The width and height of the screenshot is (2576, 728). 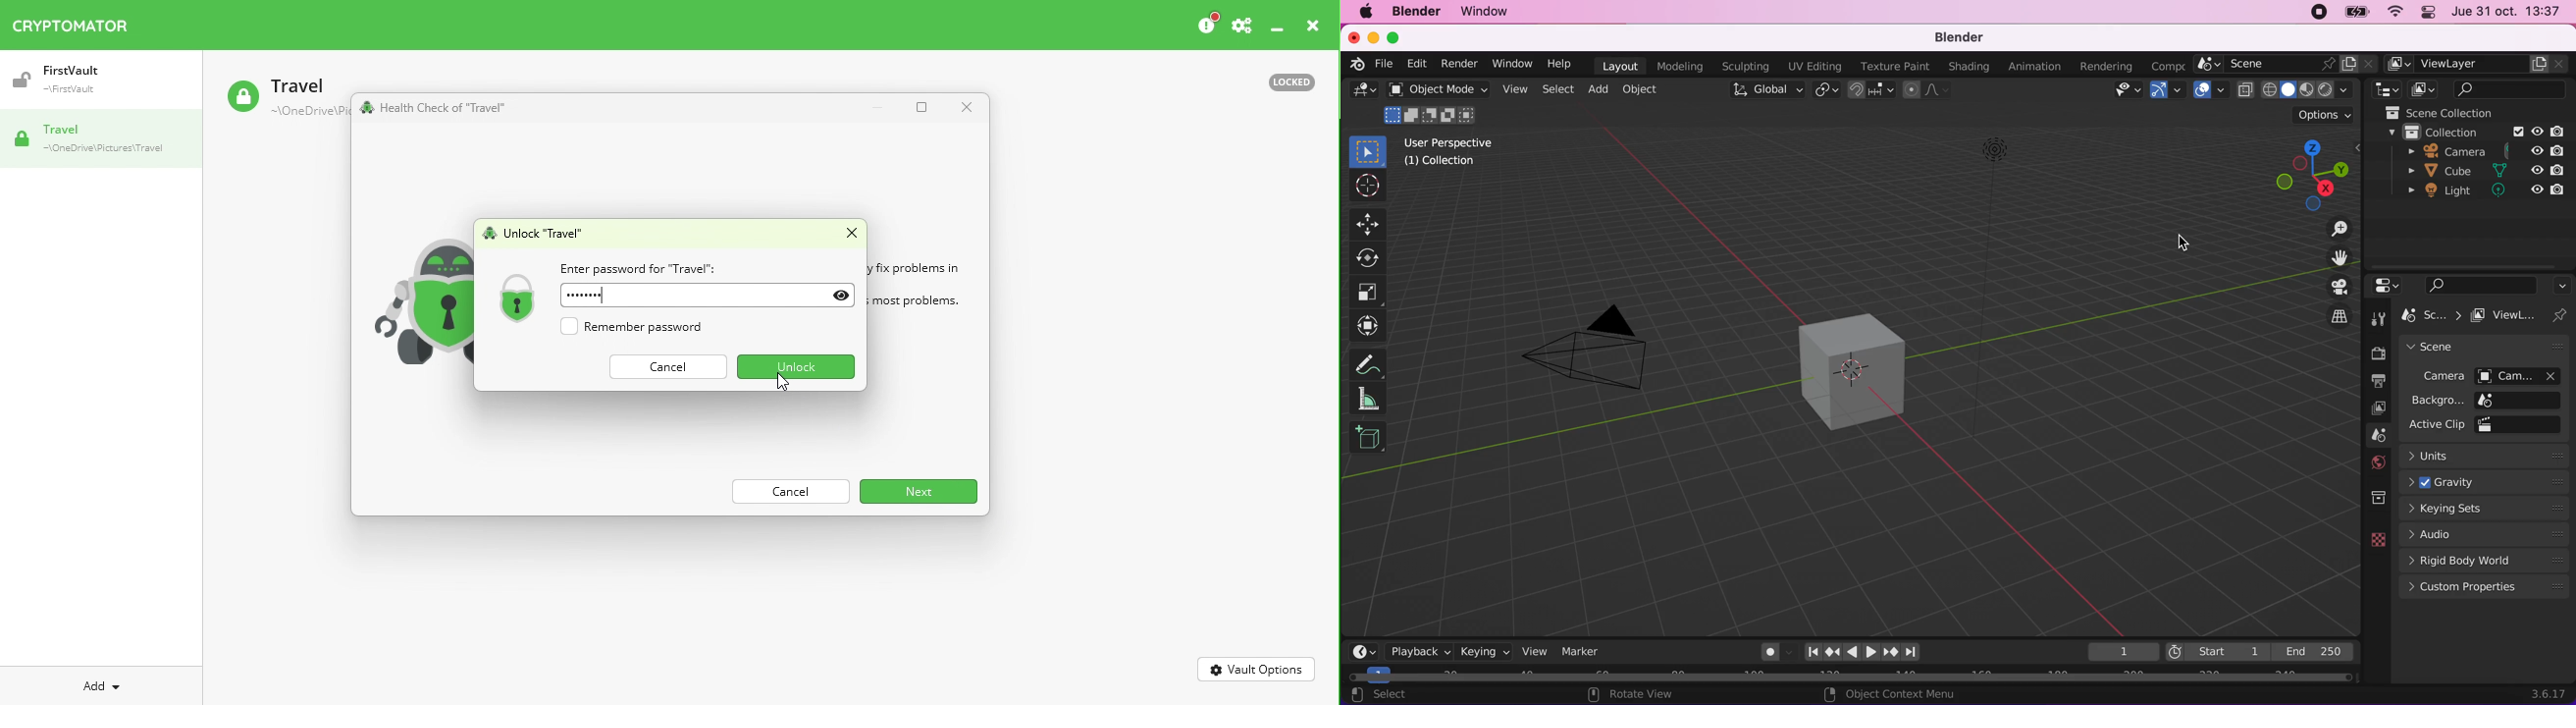 I want to click on rotate, so click(x=1369, y=258).